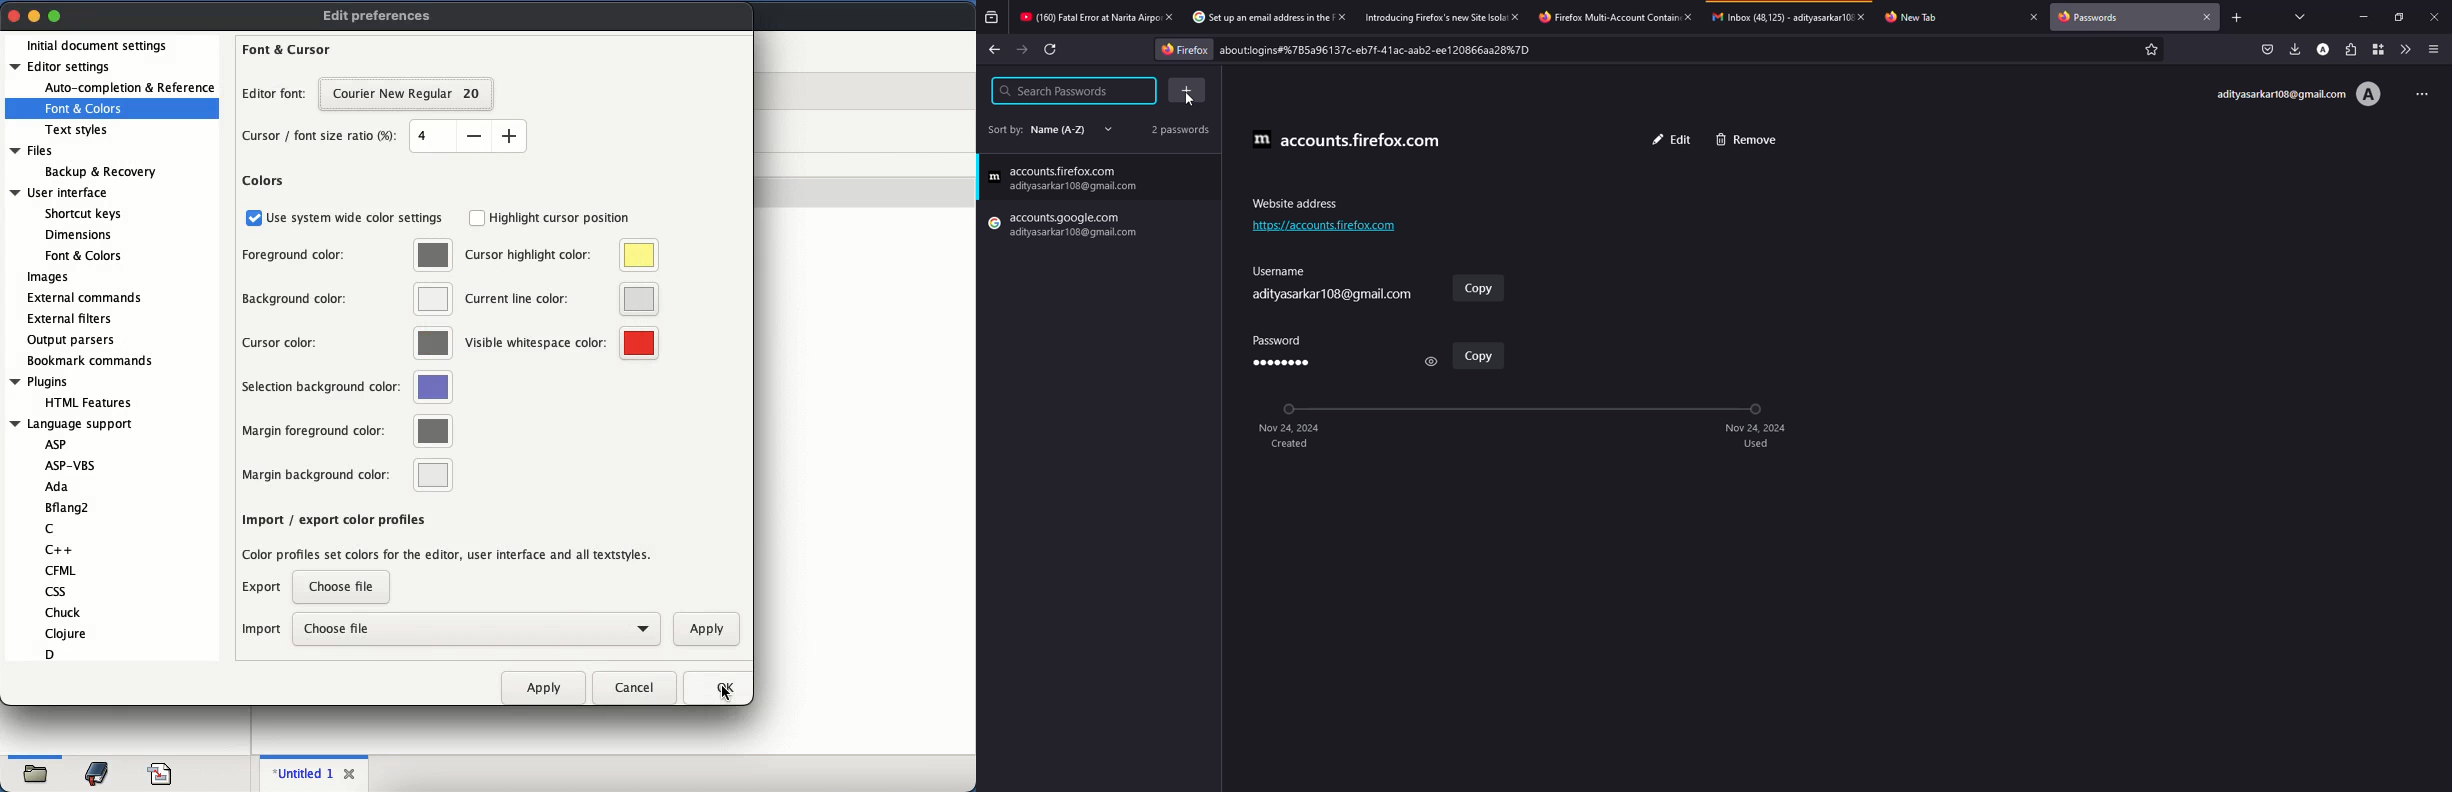 This screenshot has width=2464, height=812. Describe the element at coordinates (1667, 138) in the screenshot. I see `edit` at that location.